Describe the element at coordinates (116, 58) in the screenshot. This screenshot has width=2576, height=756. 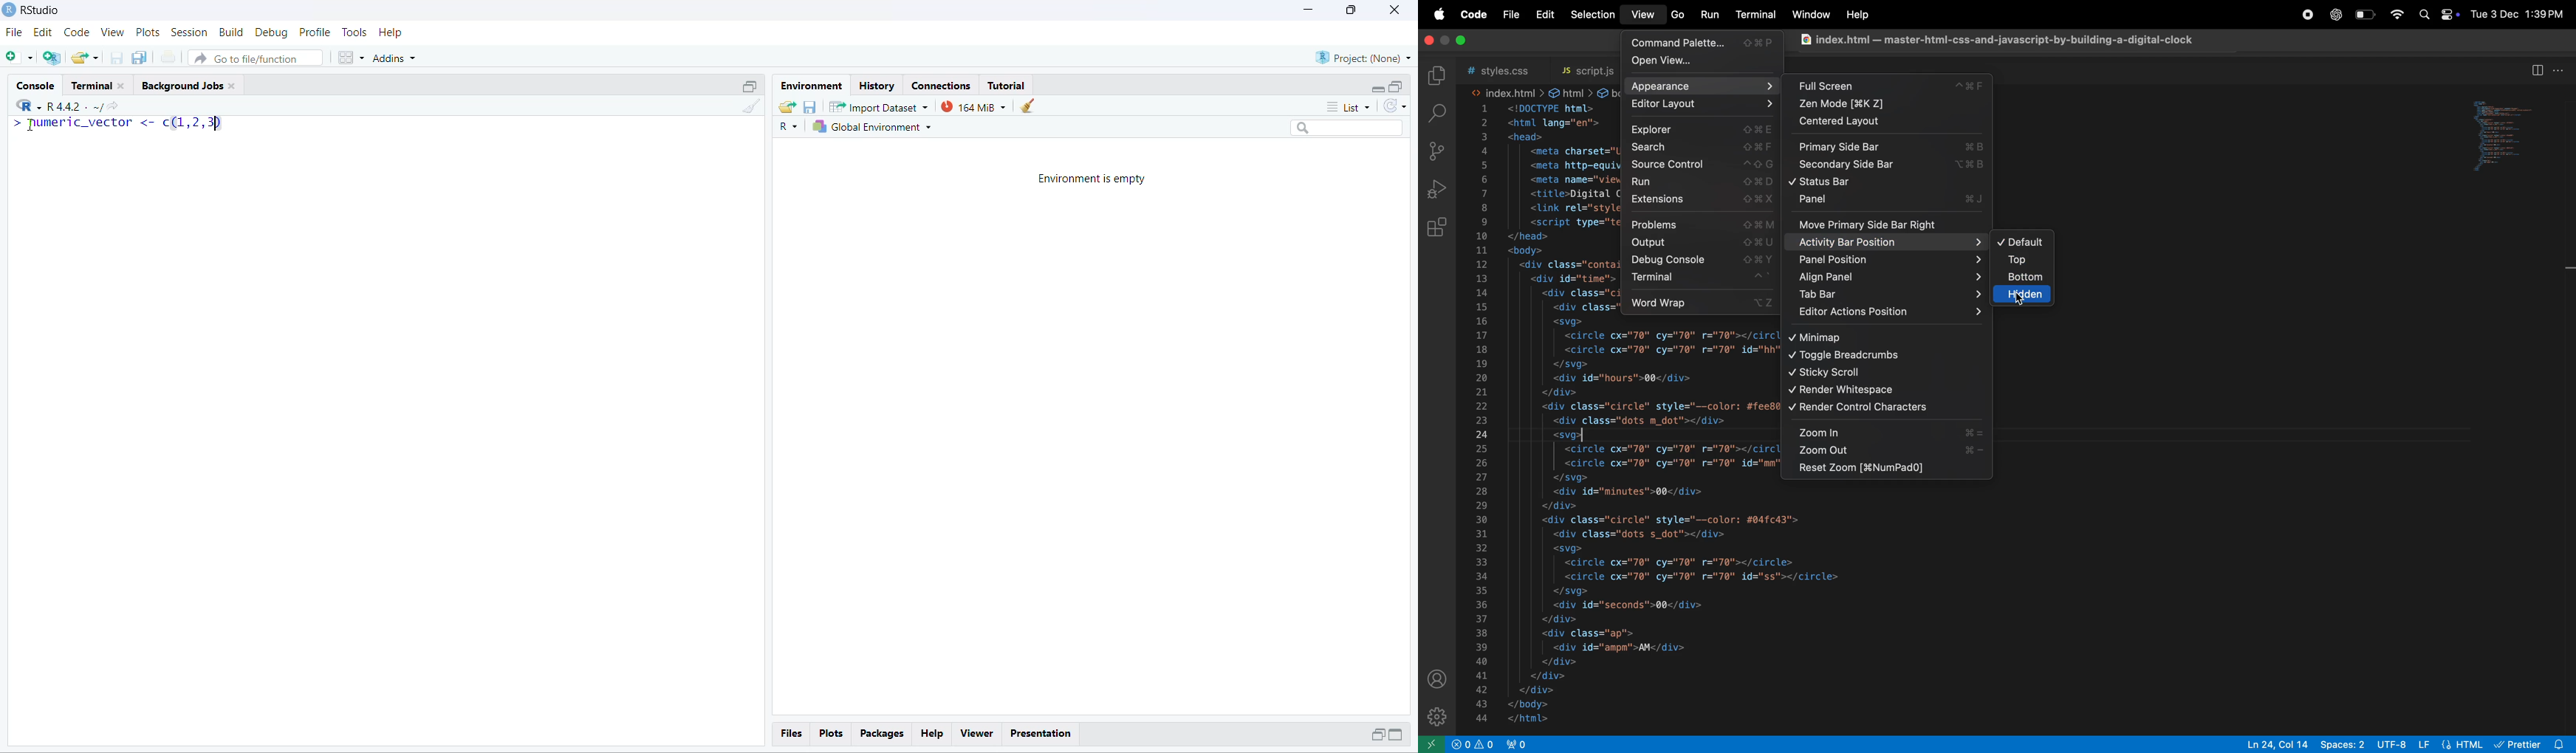
I see `save current document` at that location.